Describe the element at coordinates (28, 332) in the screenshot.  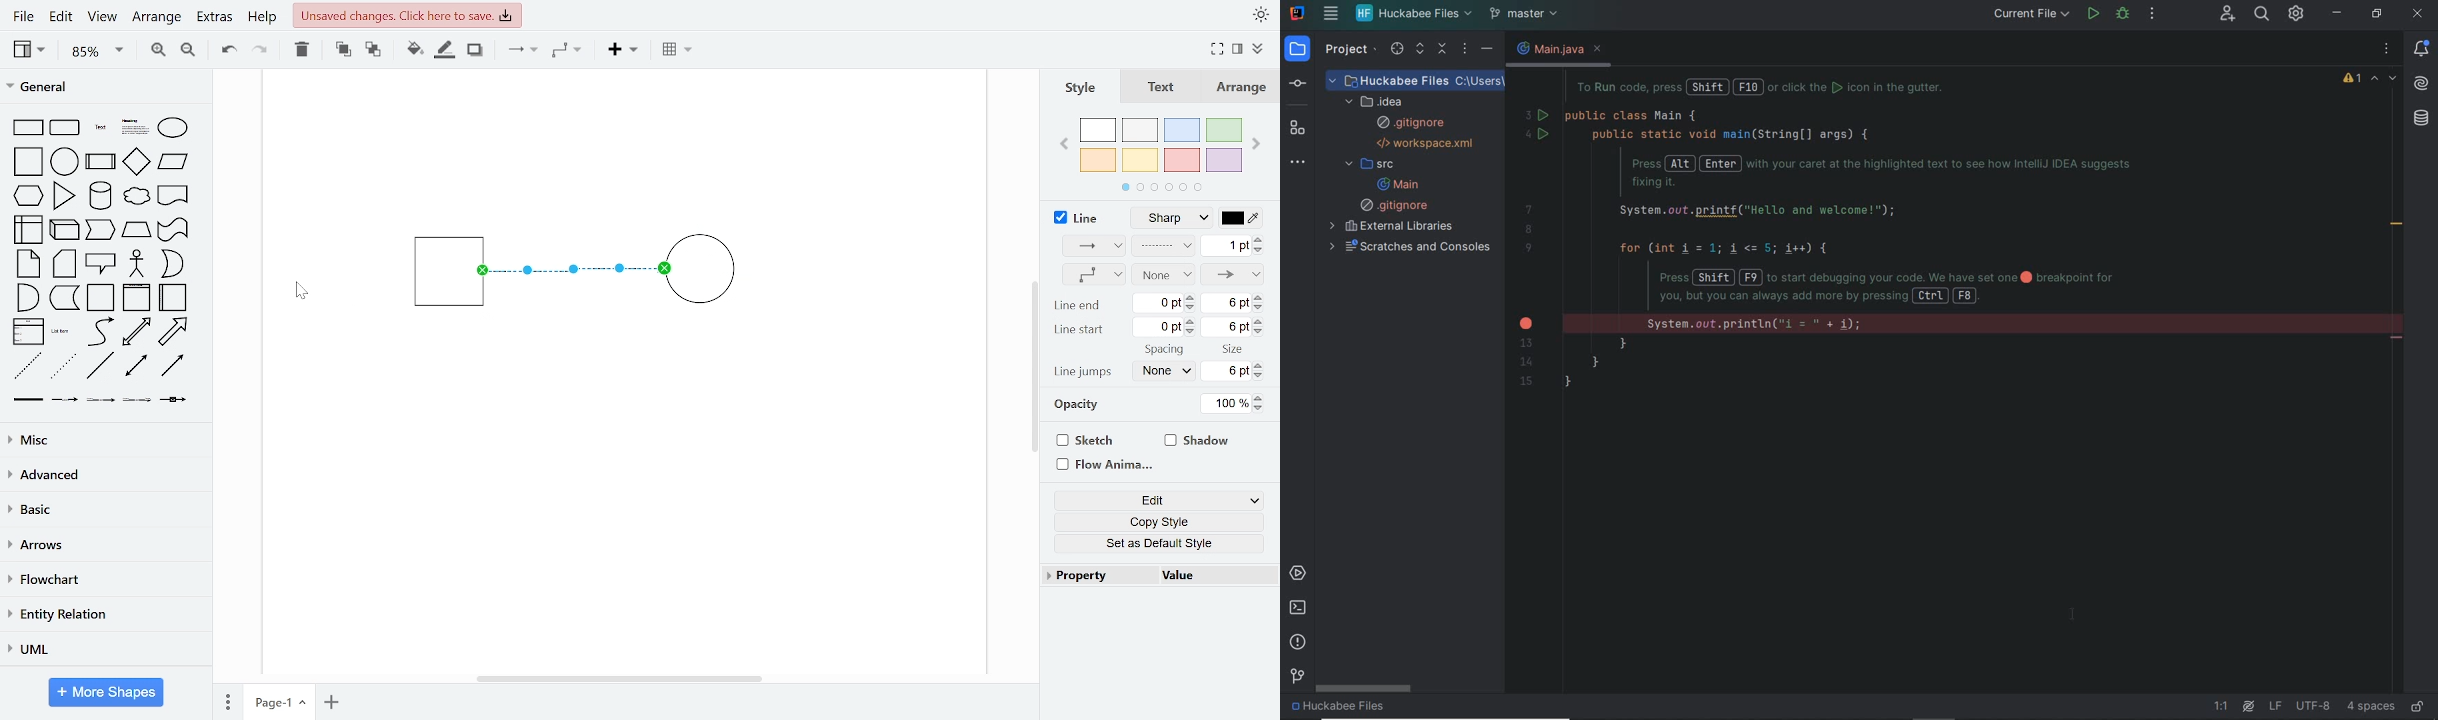
I see `list` at that location.